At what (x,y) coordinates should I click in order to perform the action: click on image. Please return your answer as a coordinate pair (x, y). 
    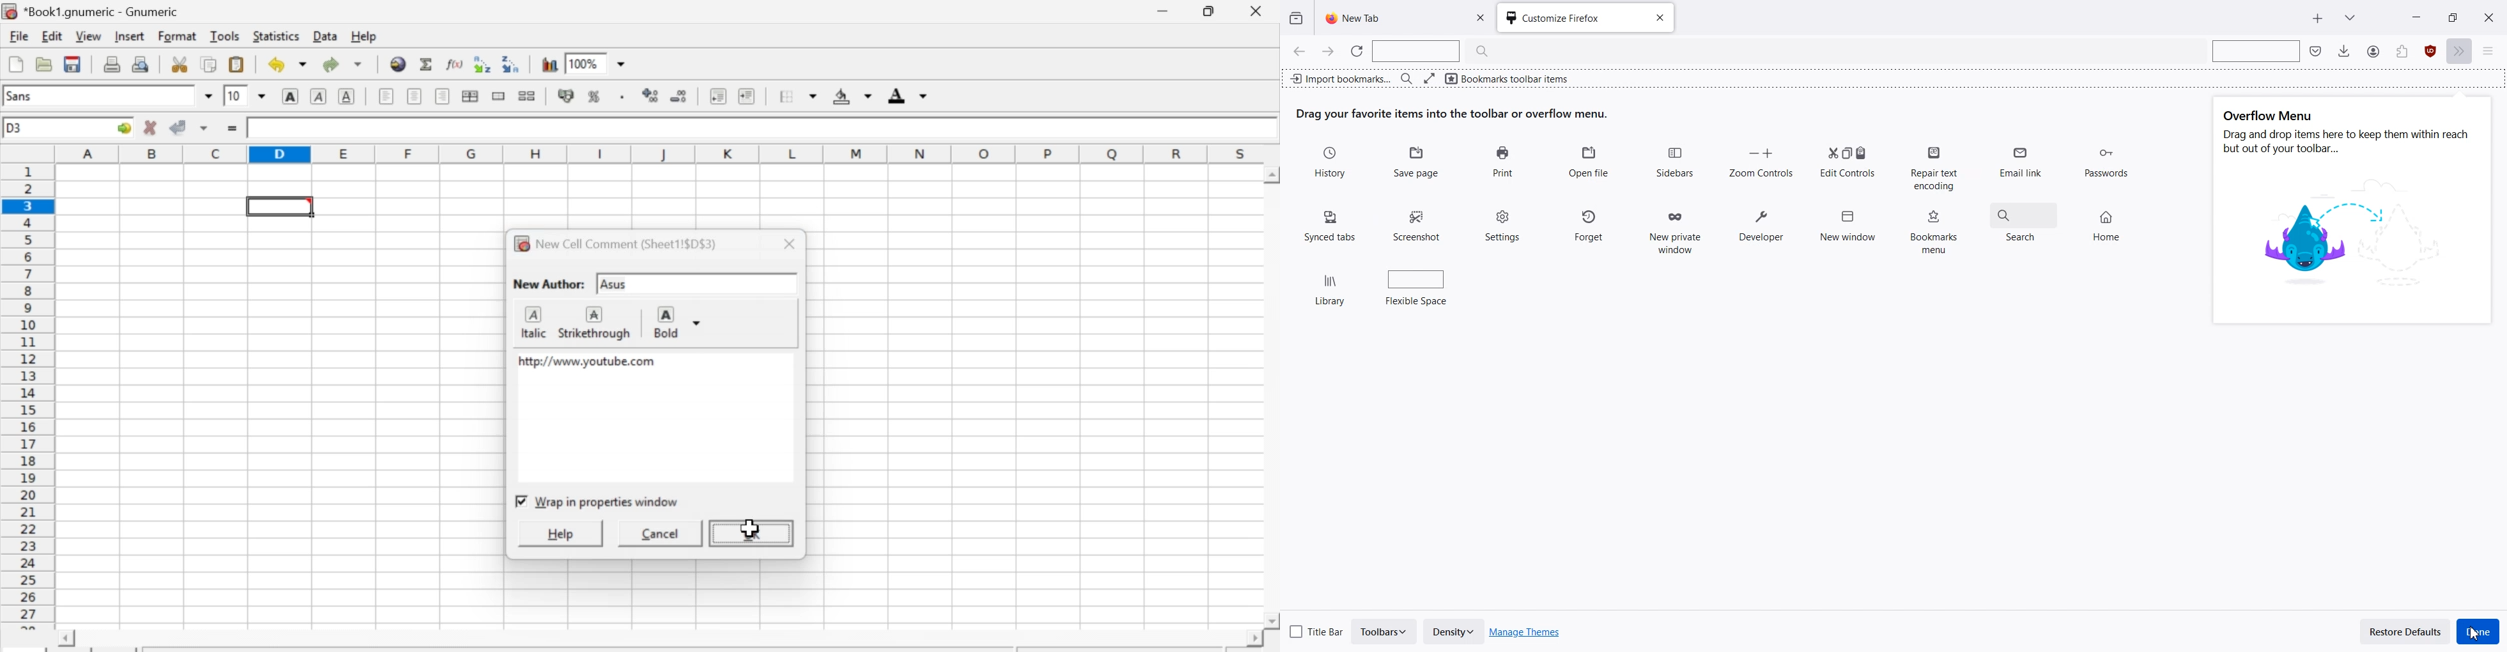
    Looking at the image, I should click on (2349, 233).